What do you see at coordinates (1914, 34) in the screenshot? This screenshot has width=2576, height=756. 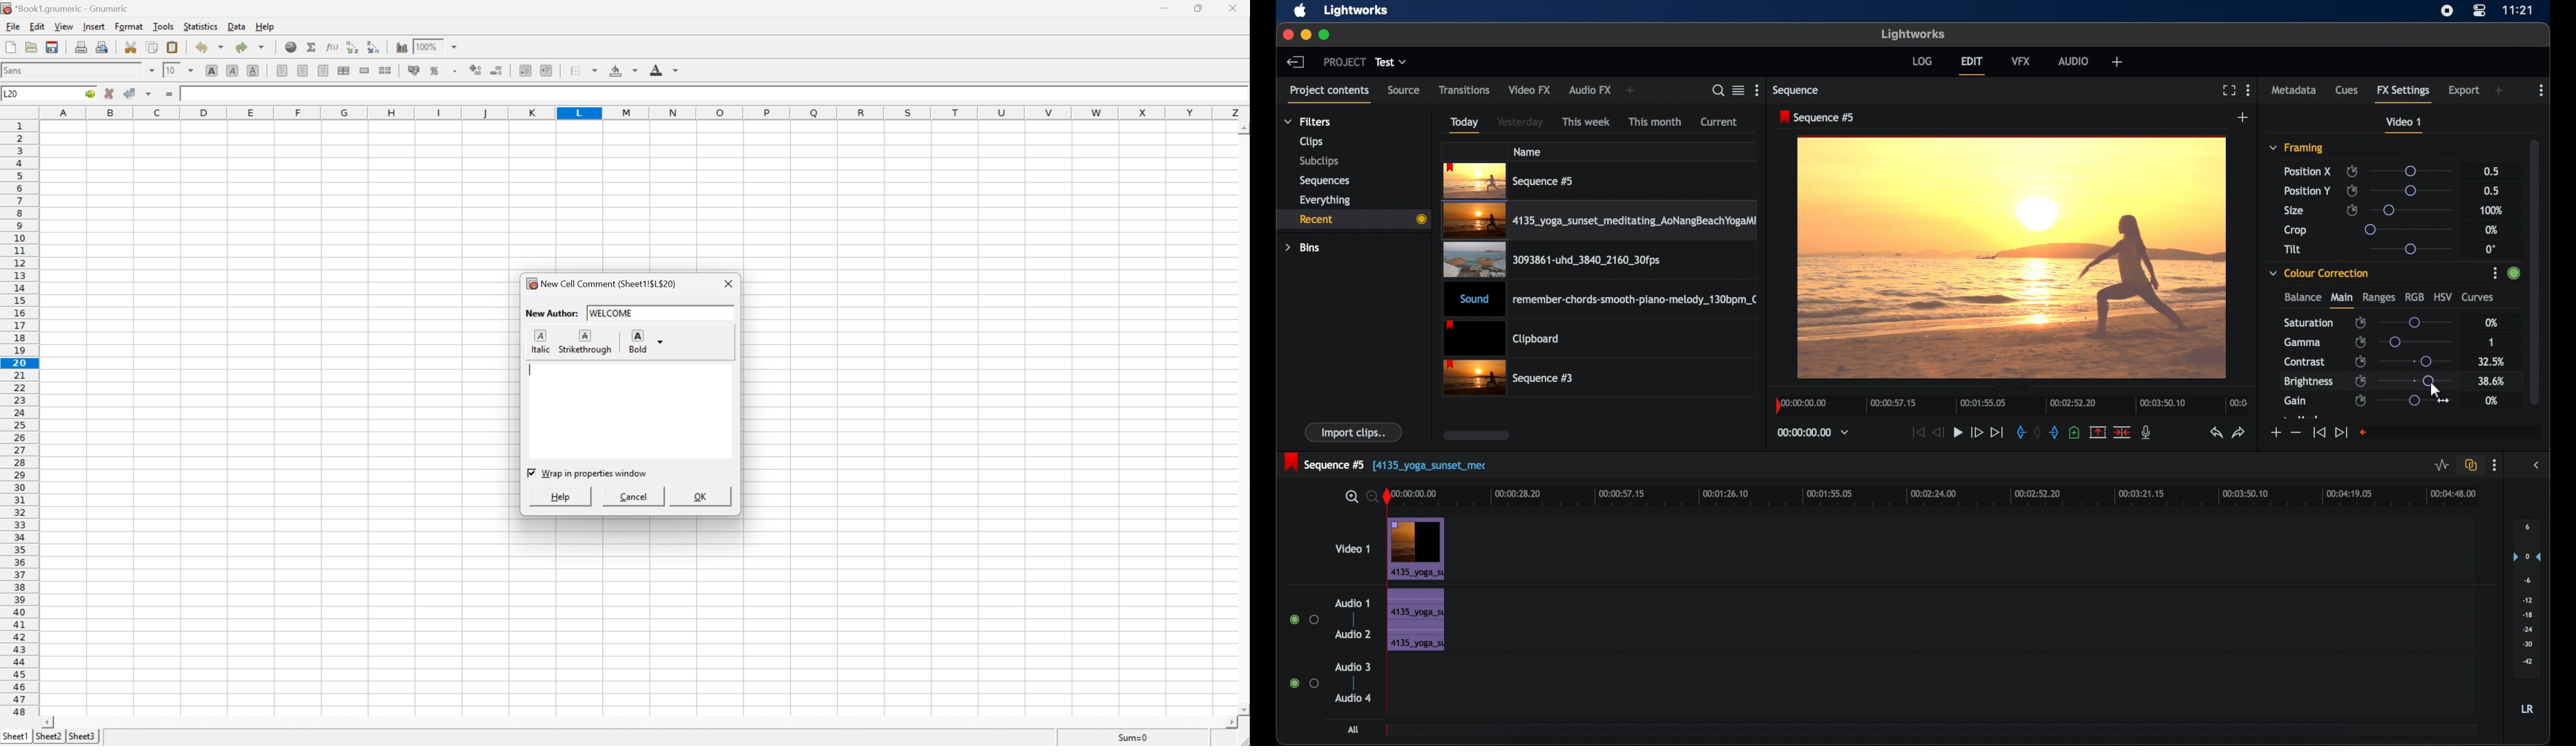 I see `lightworks` at bounding box center [1914, 34].